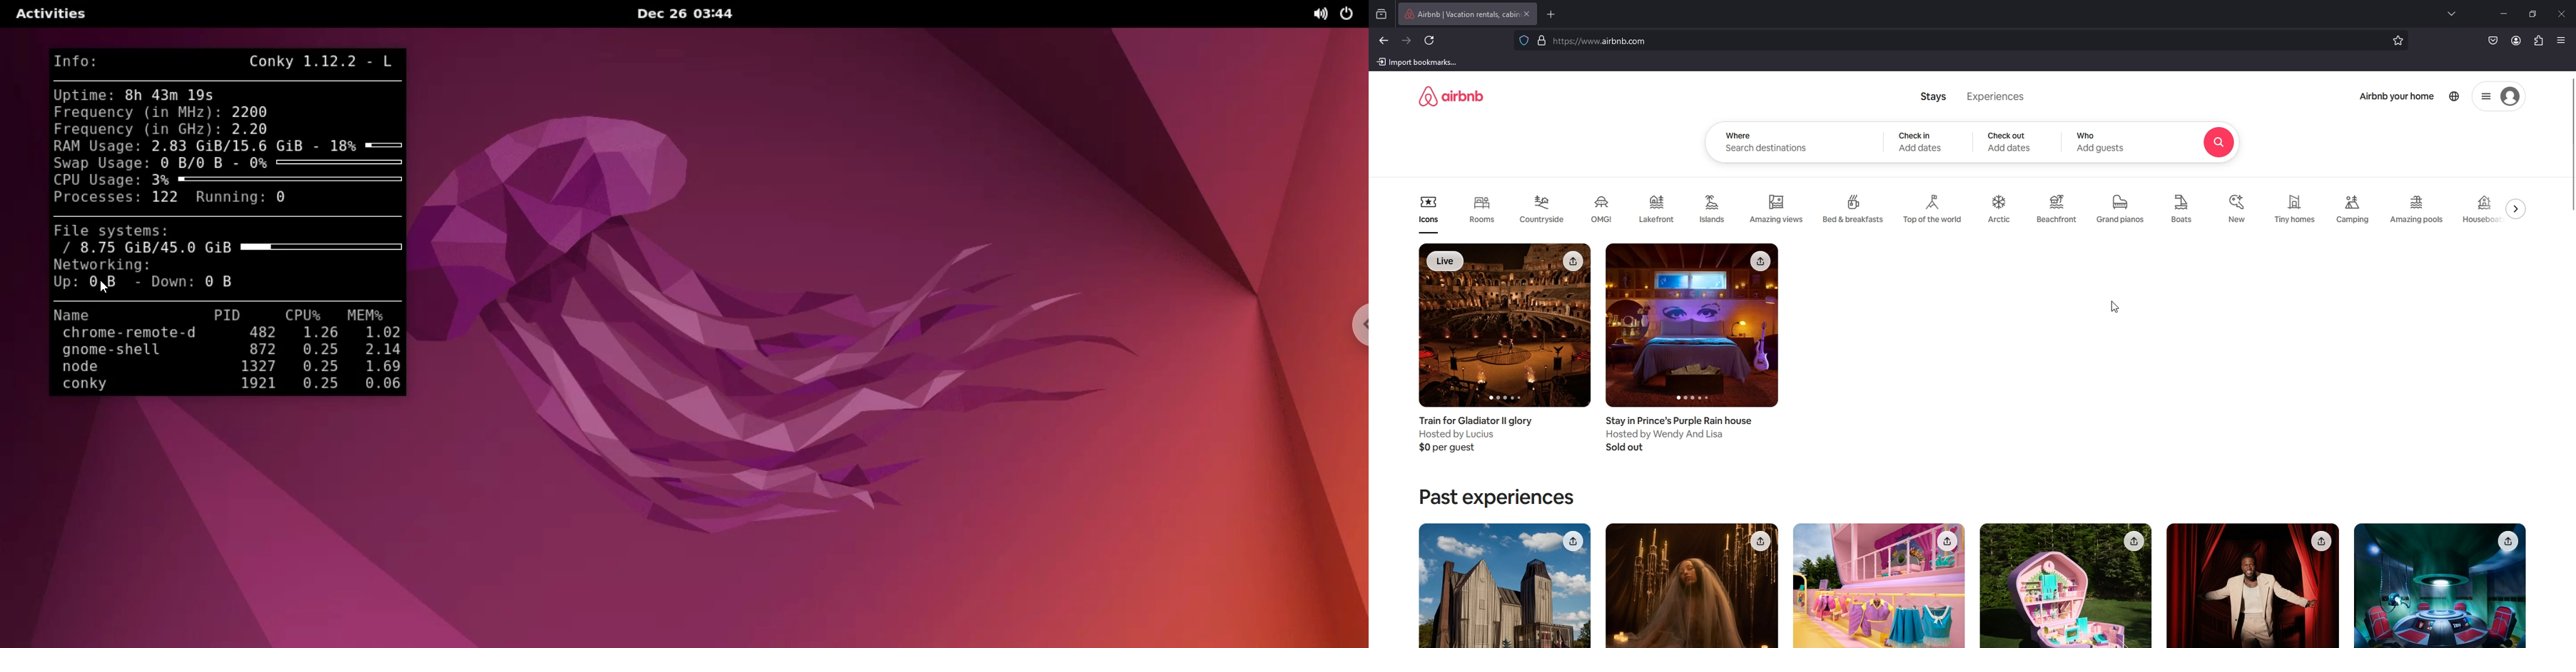  Describe the element at coordinates (2088, 136) in the screenshot. I see `who` at that location.